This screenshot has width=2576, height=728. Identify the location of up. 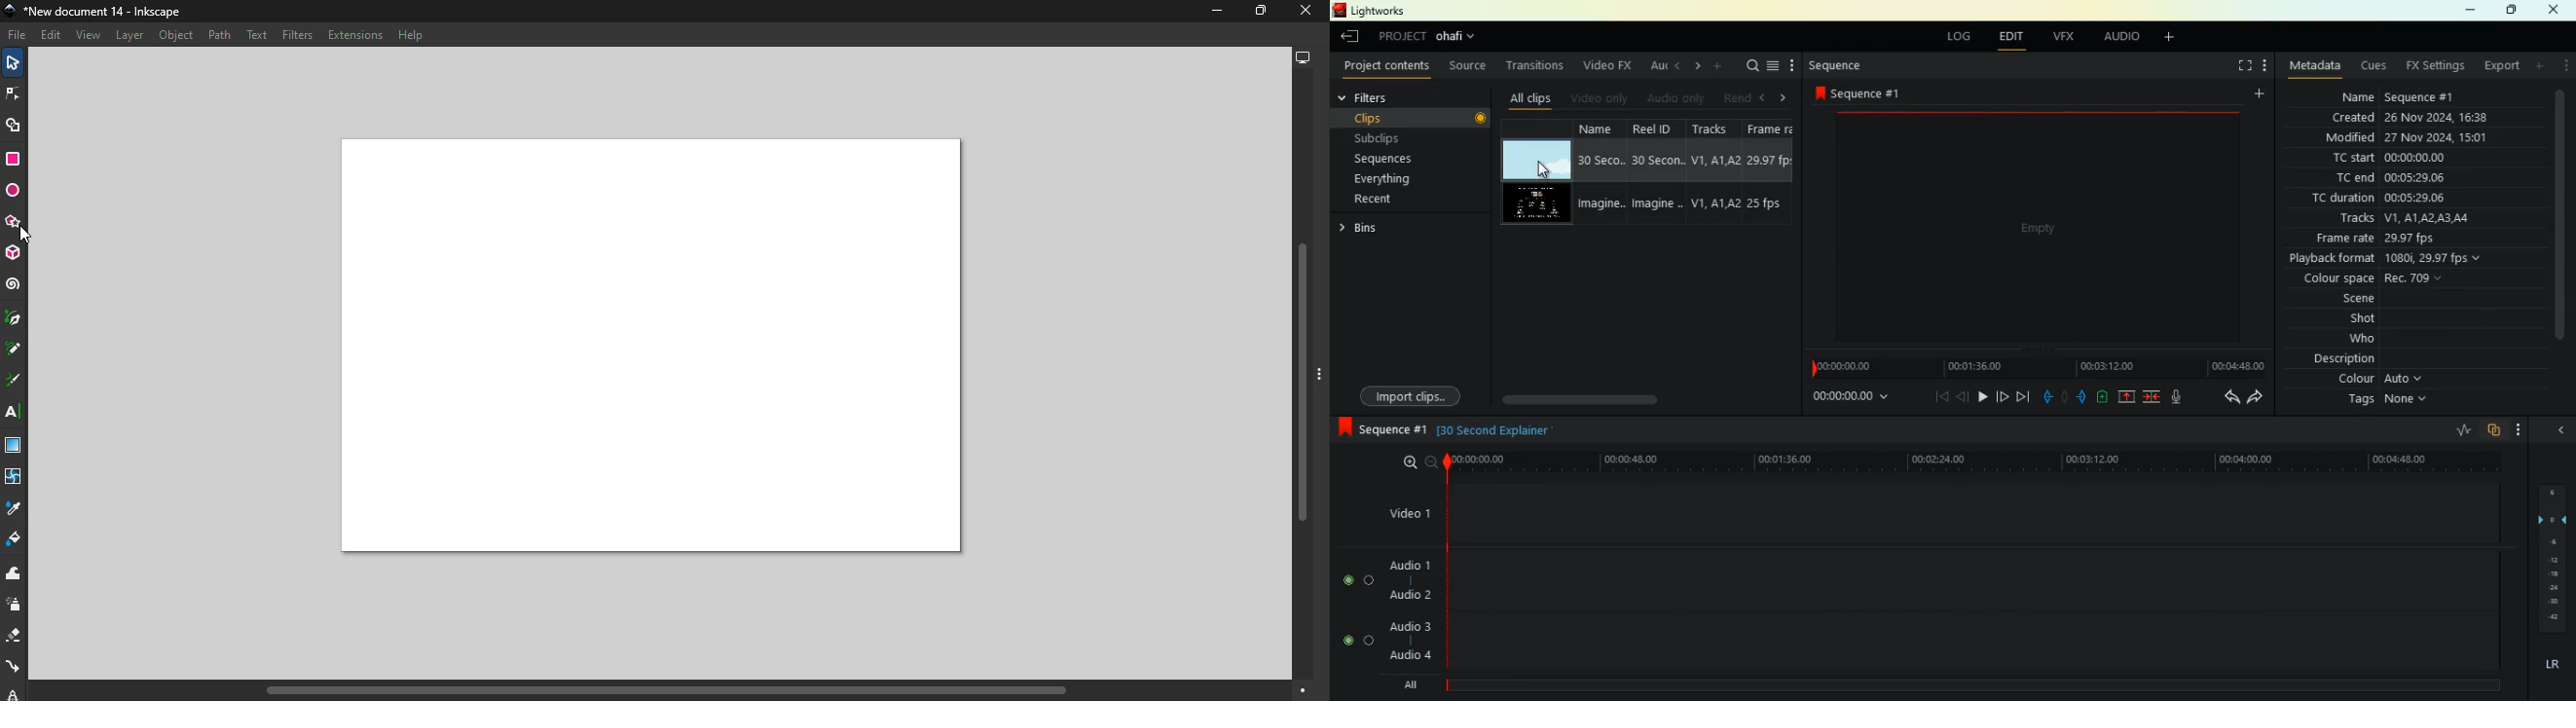
(2123, 397).